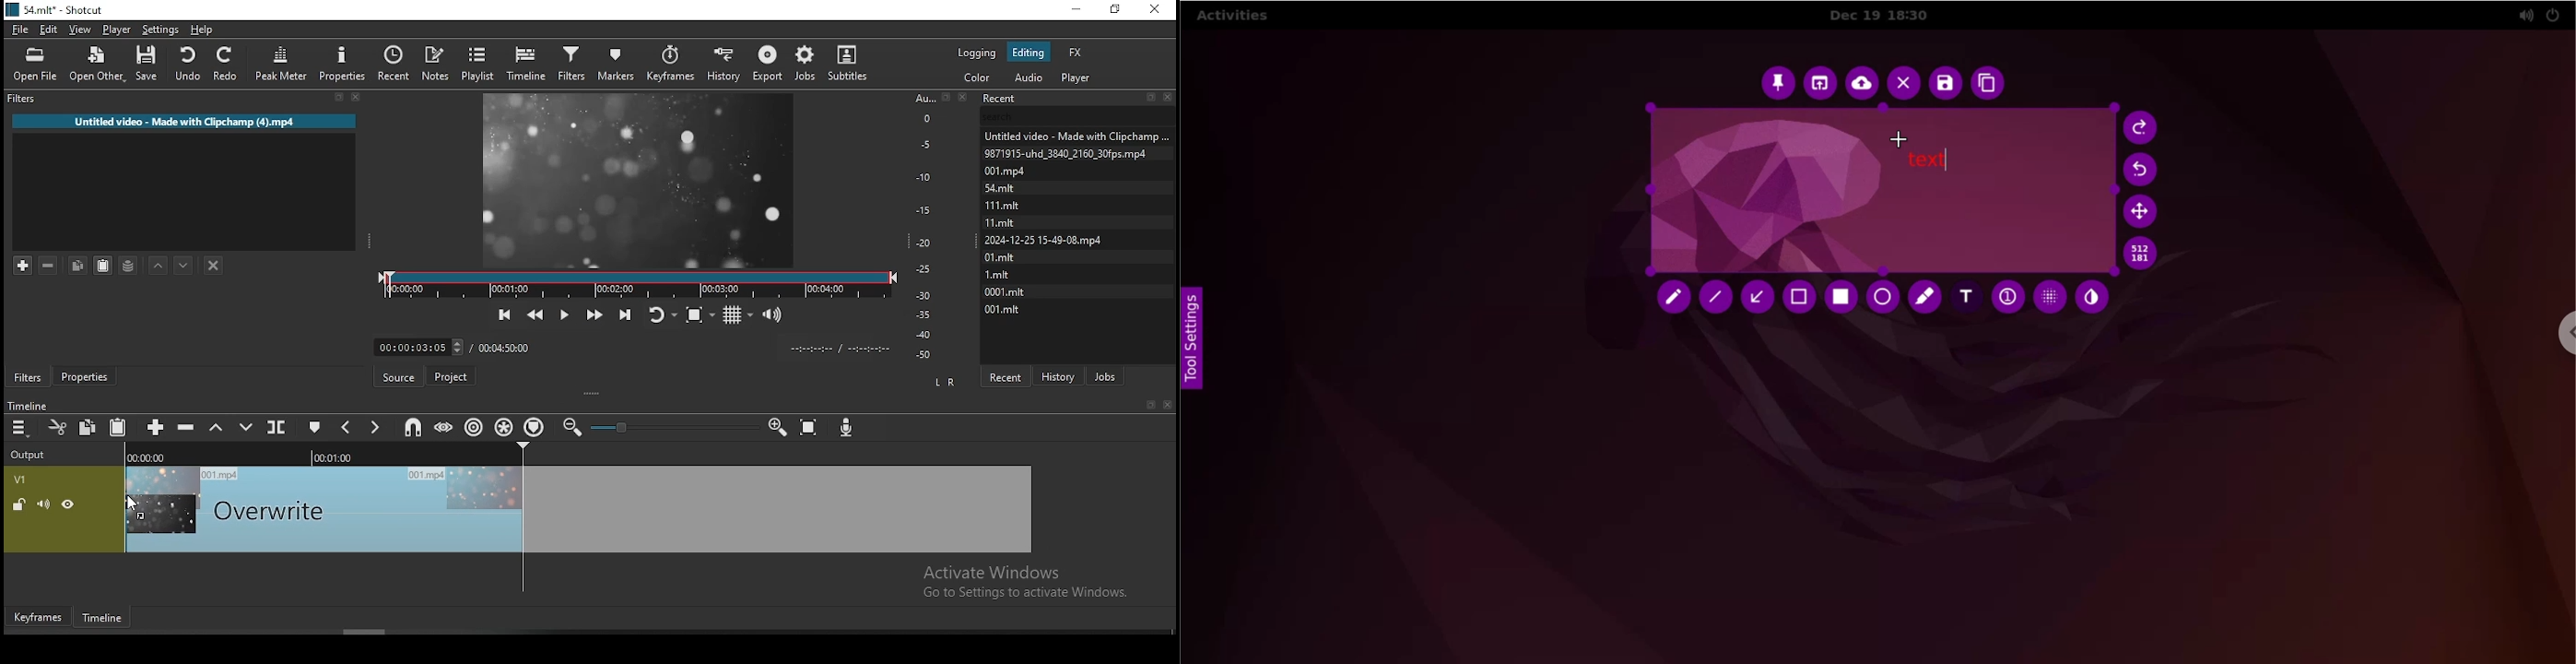 Image resolution: width=2576 pixels, height=672 pixels. What do you see at coordinates (400, 376) in the screenshot?
I see `source` at bounding box center [400, 376].